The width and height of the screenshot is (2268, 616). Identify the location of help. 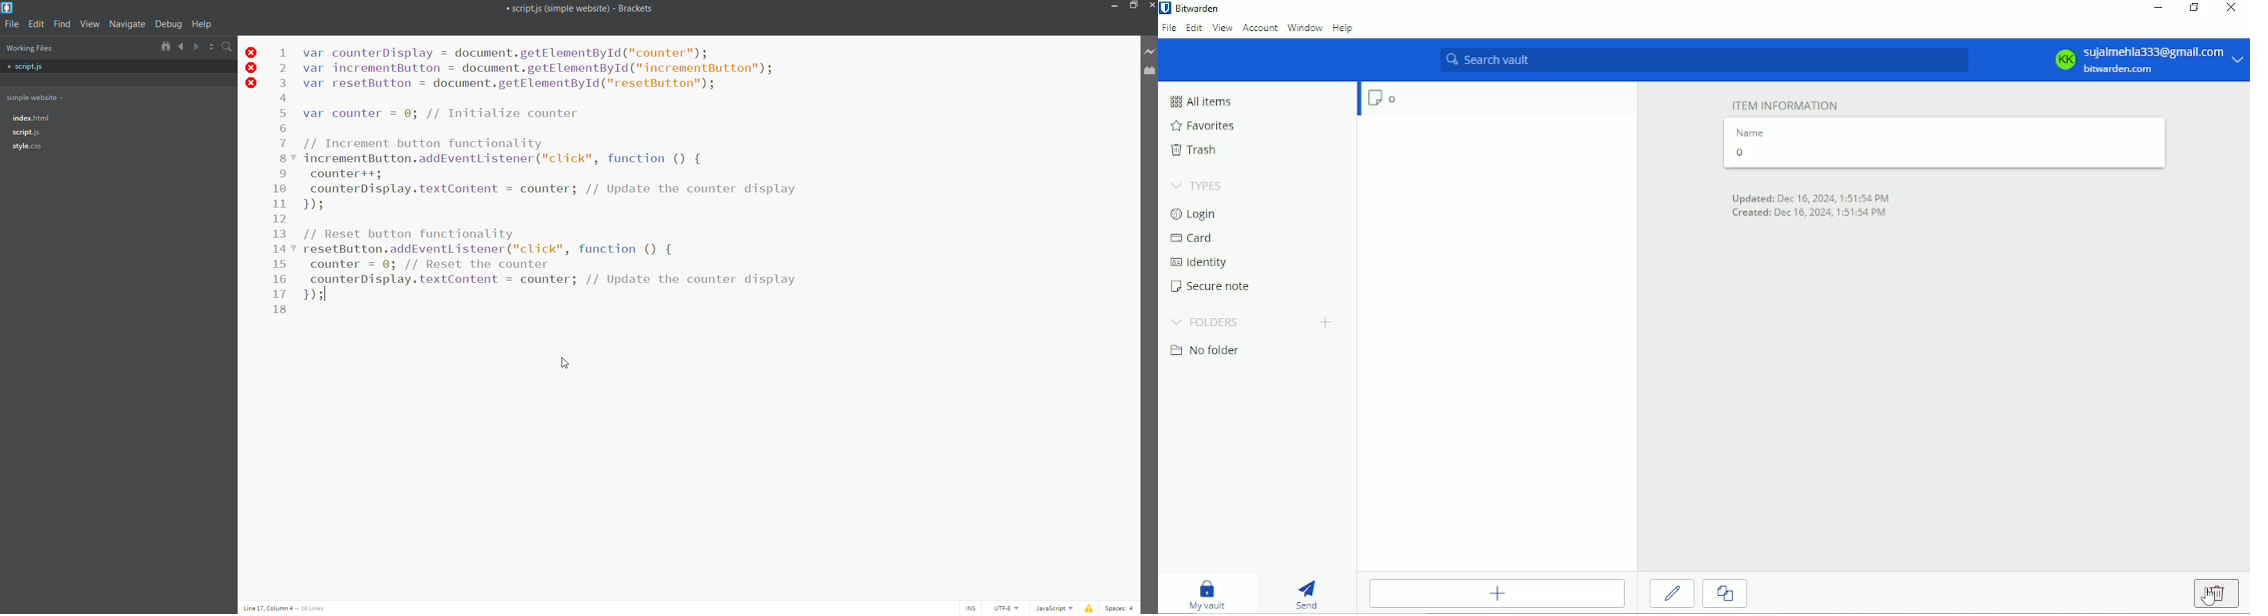
(200, 25).